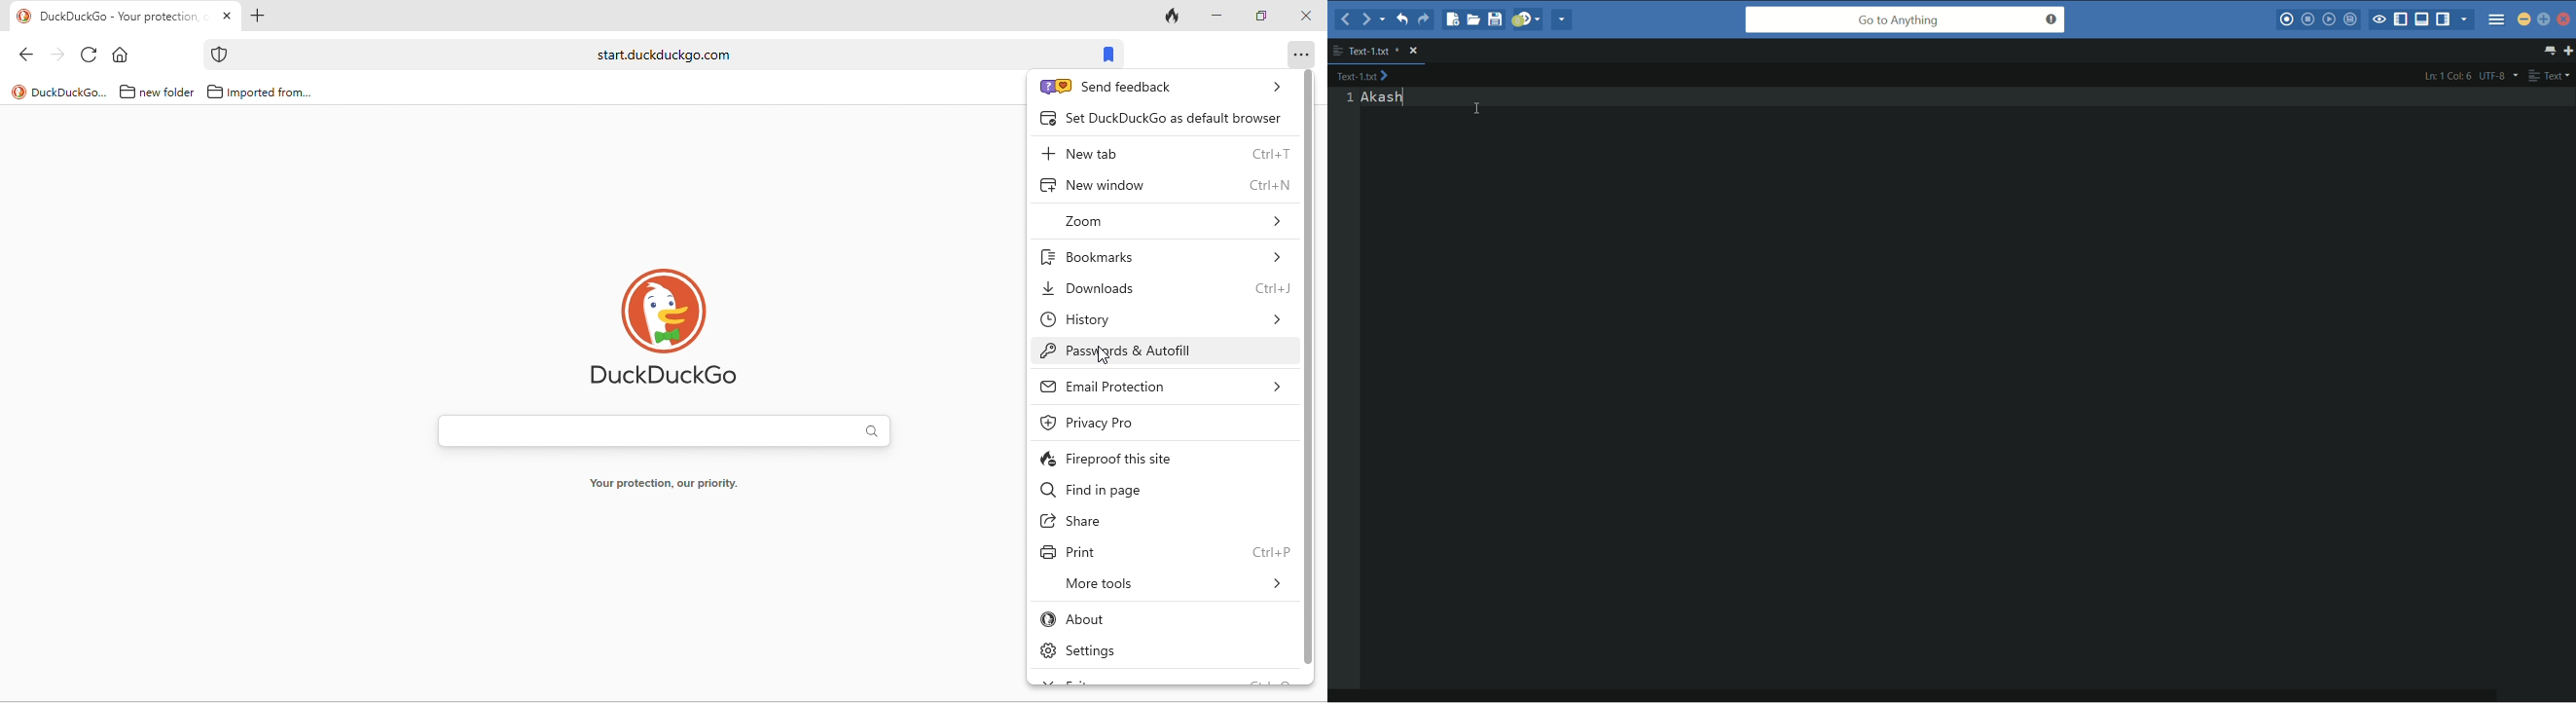 The width and height of the screenshot is (2576, 728). Describe the element at coordinates (1160, 119) in the screenshot. I see `set duck duck go as default browser` at that location.